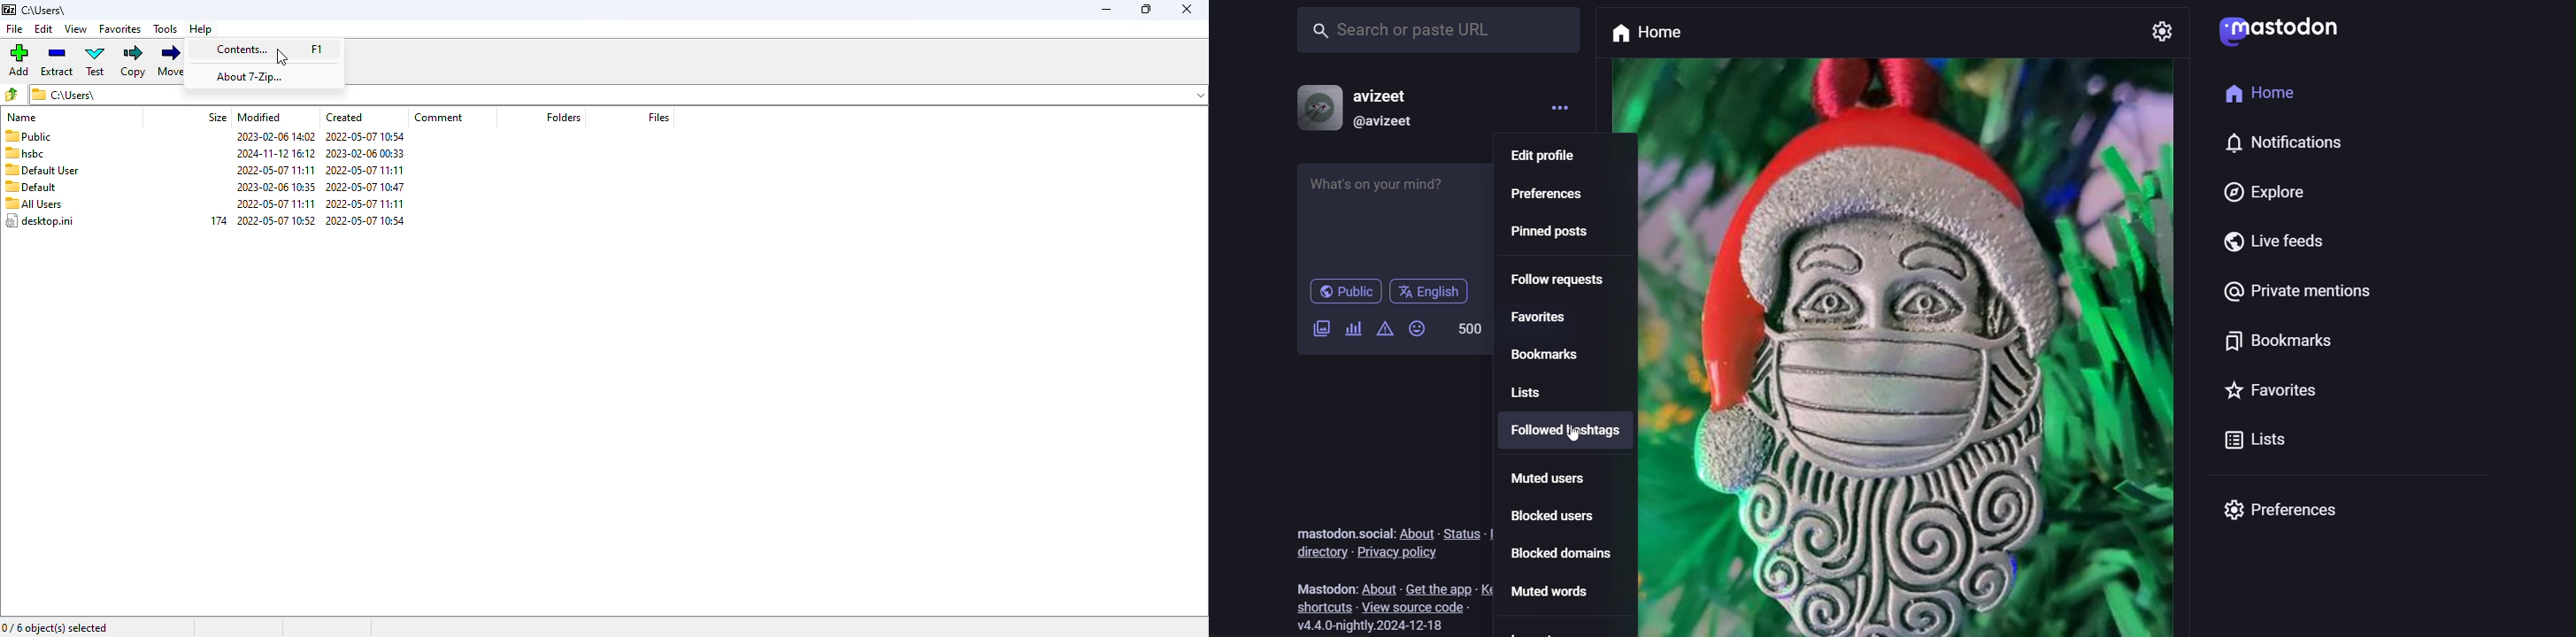 The width and height of the screenshot is (2576, 644). Describe the element at coordinates (1469, 329) in the screenshot. I see `500` at that location.